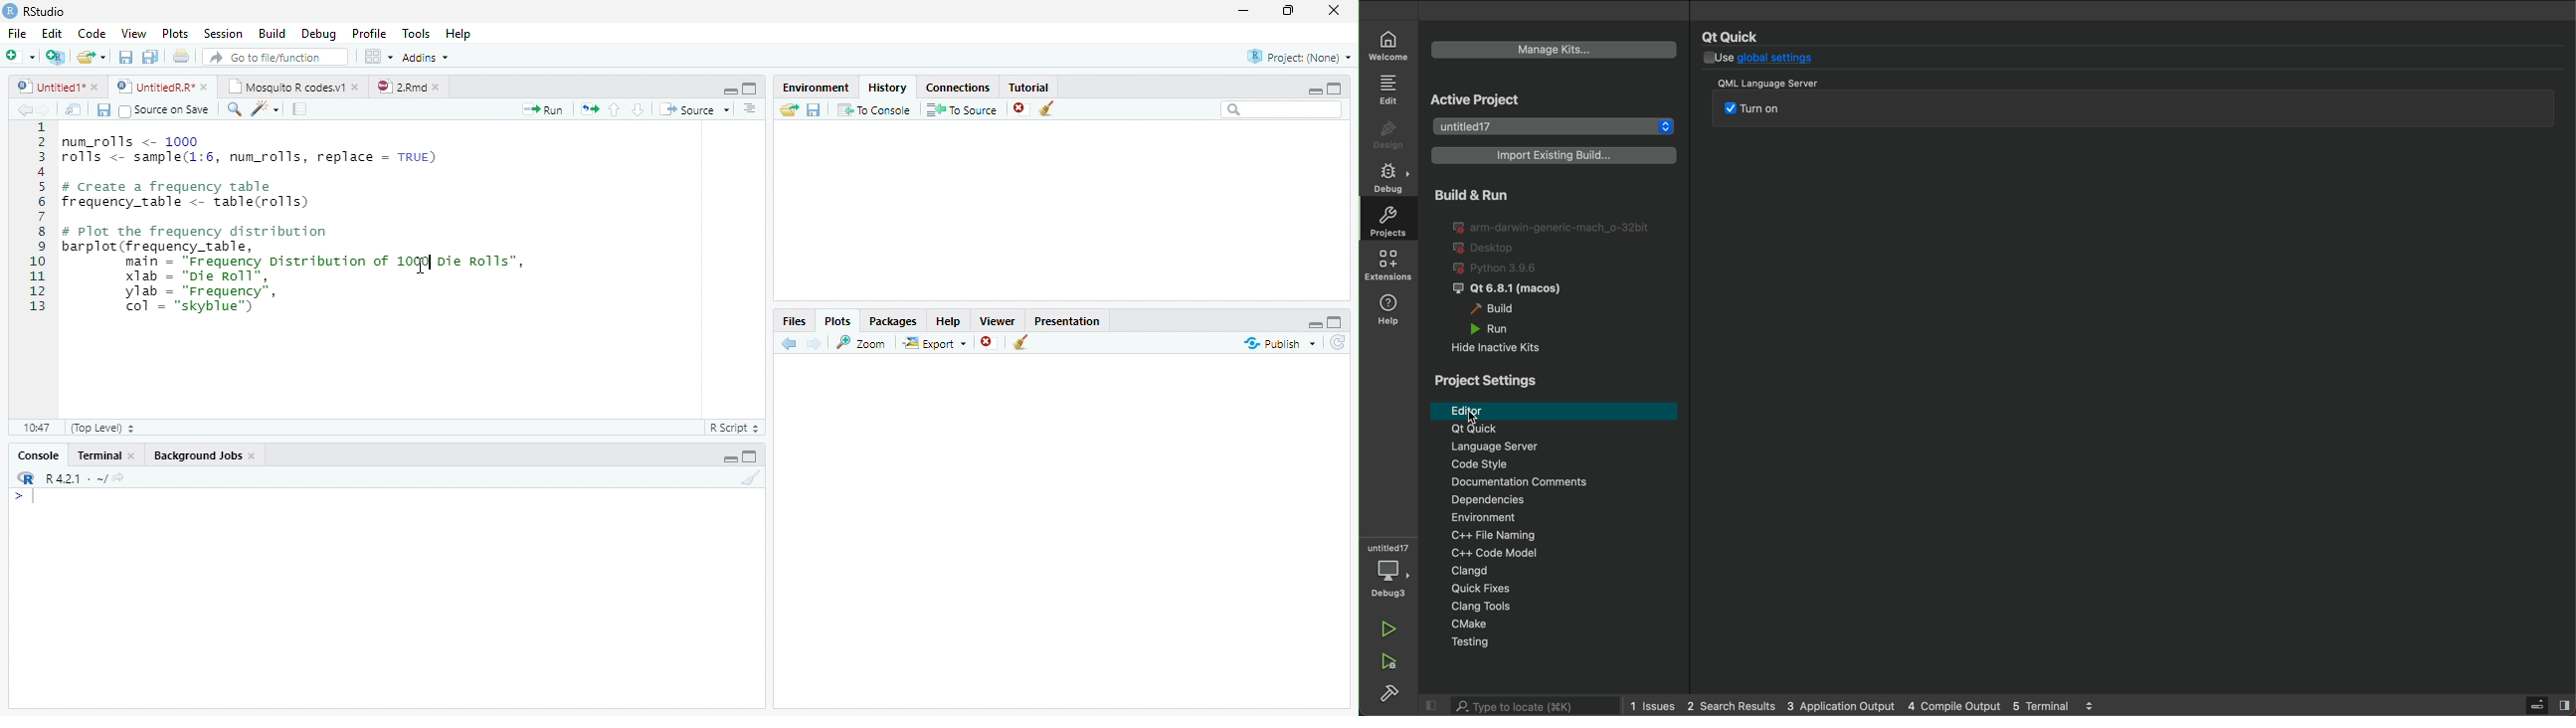 The width and height of the screenshot is (2576, 728). I want to click on Console, so click(384, 598).